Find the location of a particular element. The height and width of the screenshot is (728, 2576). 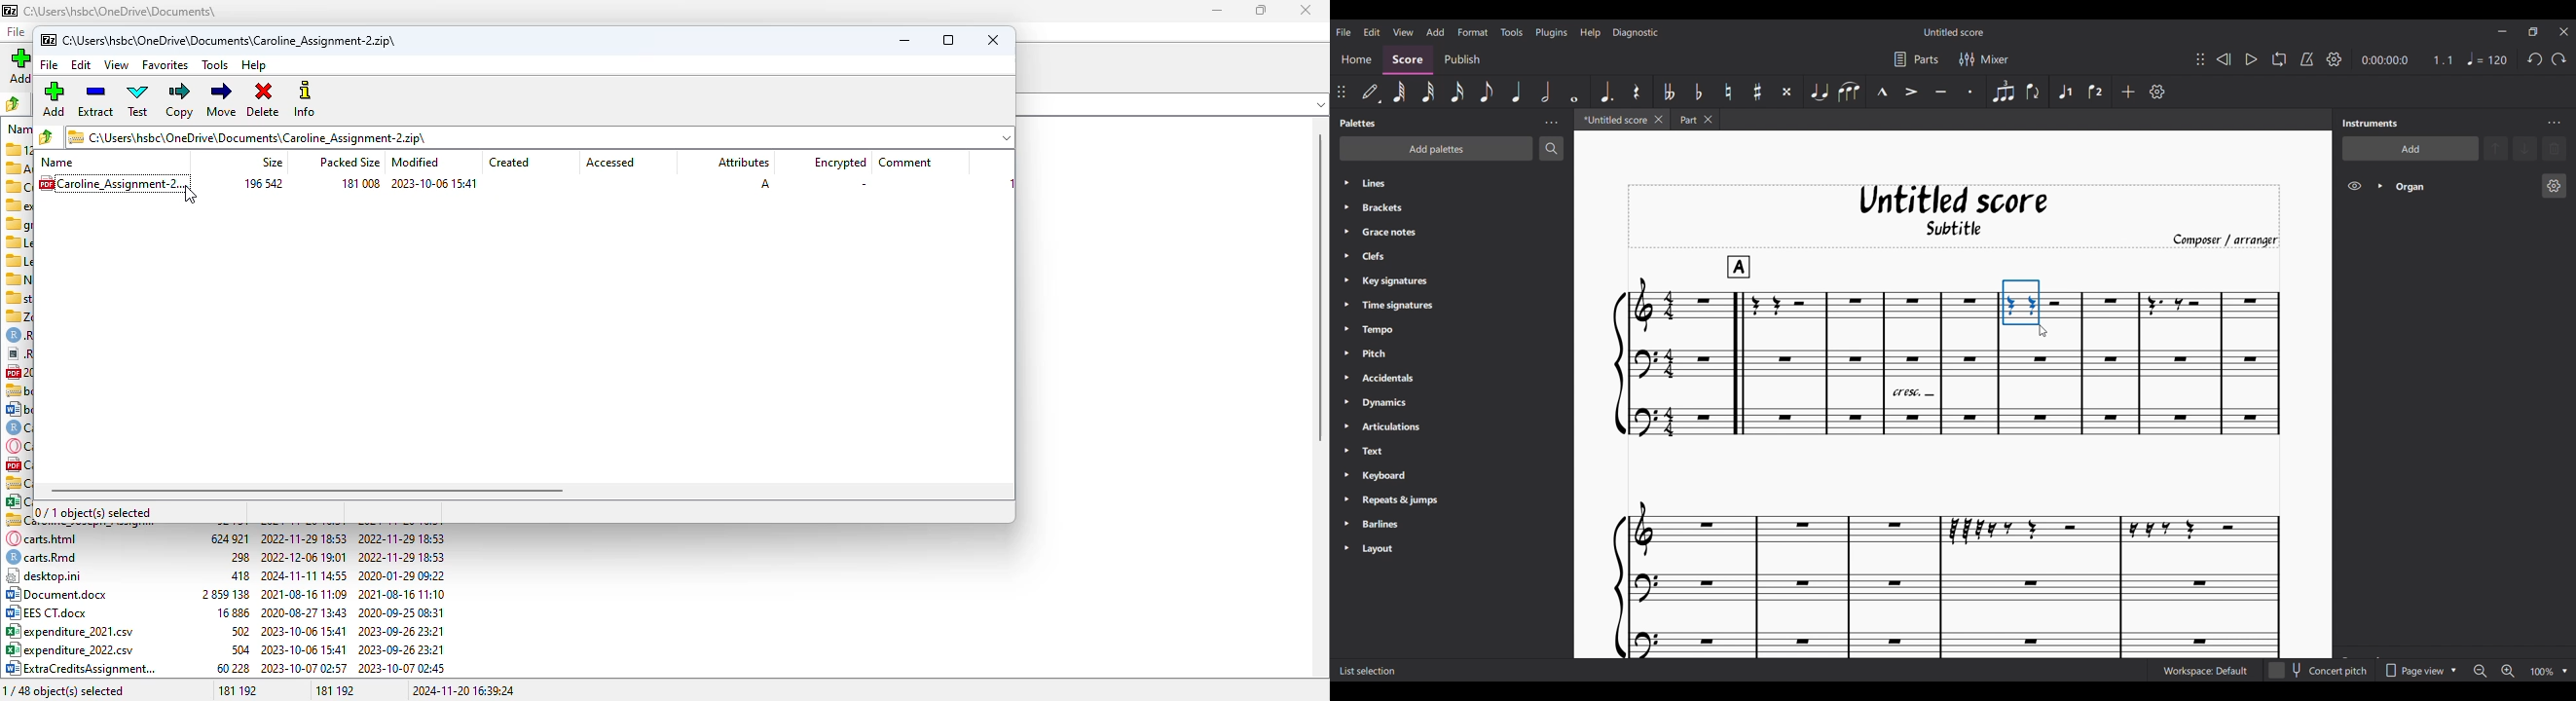

modified is located at coordinates (417, 162).